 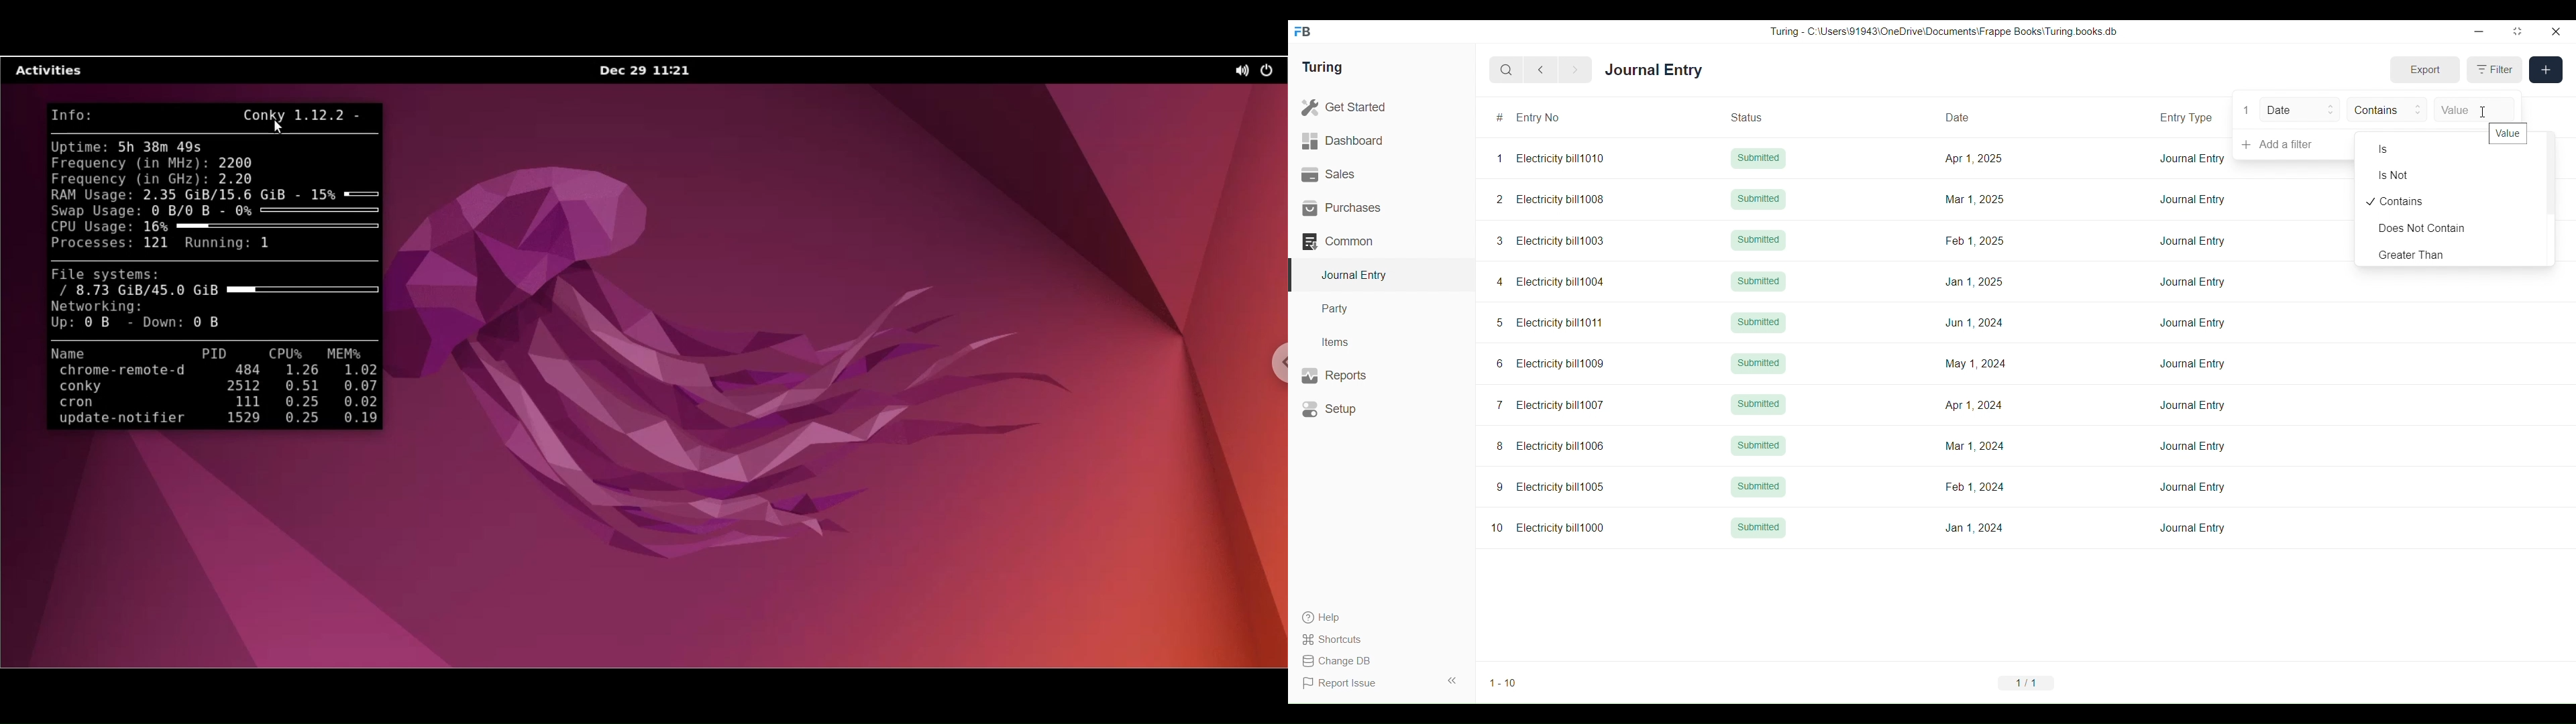 What do you see at coordinates (2192, 200) in the screenshot?
I see `Journal Entry` at bounding box center [2192, 200].